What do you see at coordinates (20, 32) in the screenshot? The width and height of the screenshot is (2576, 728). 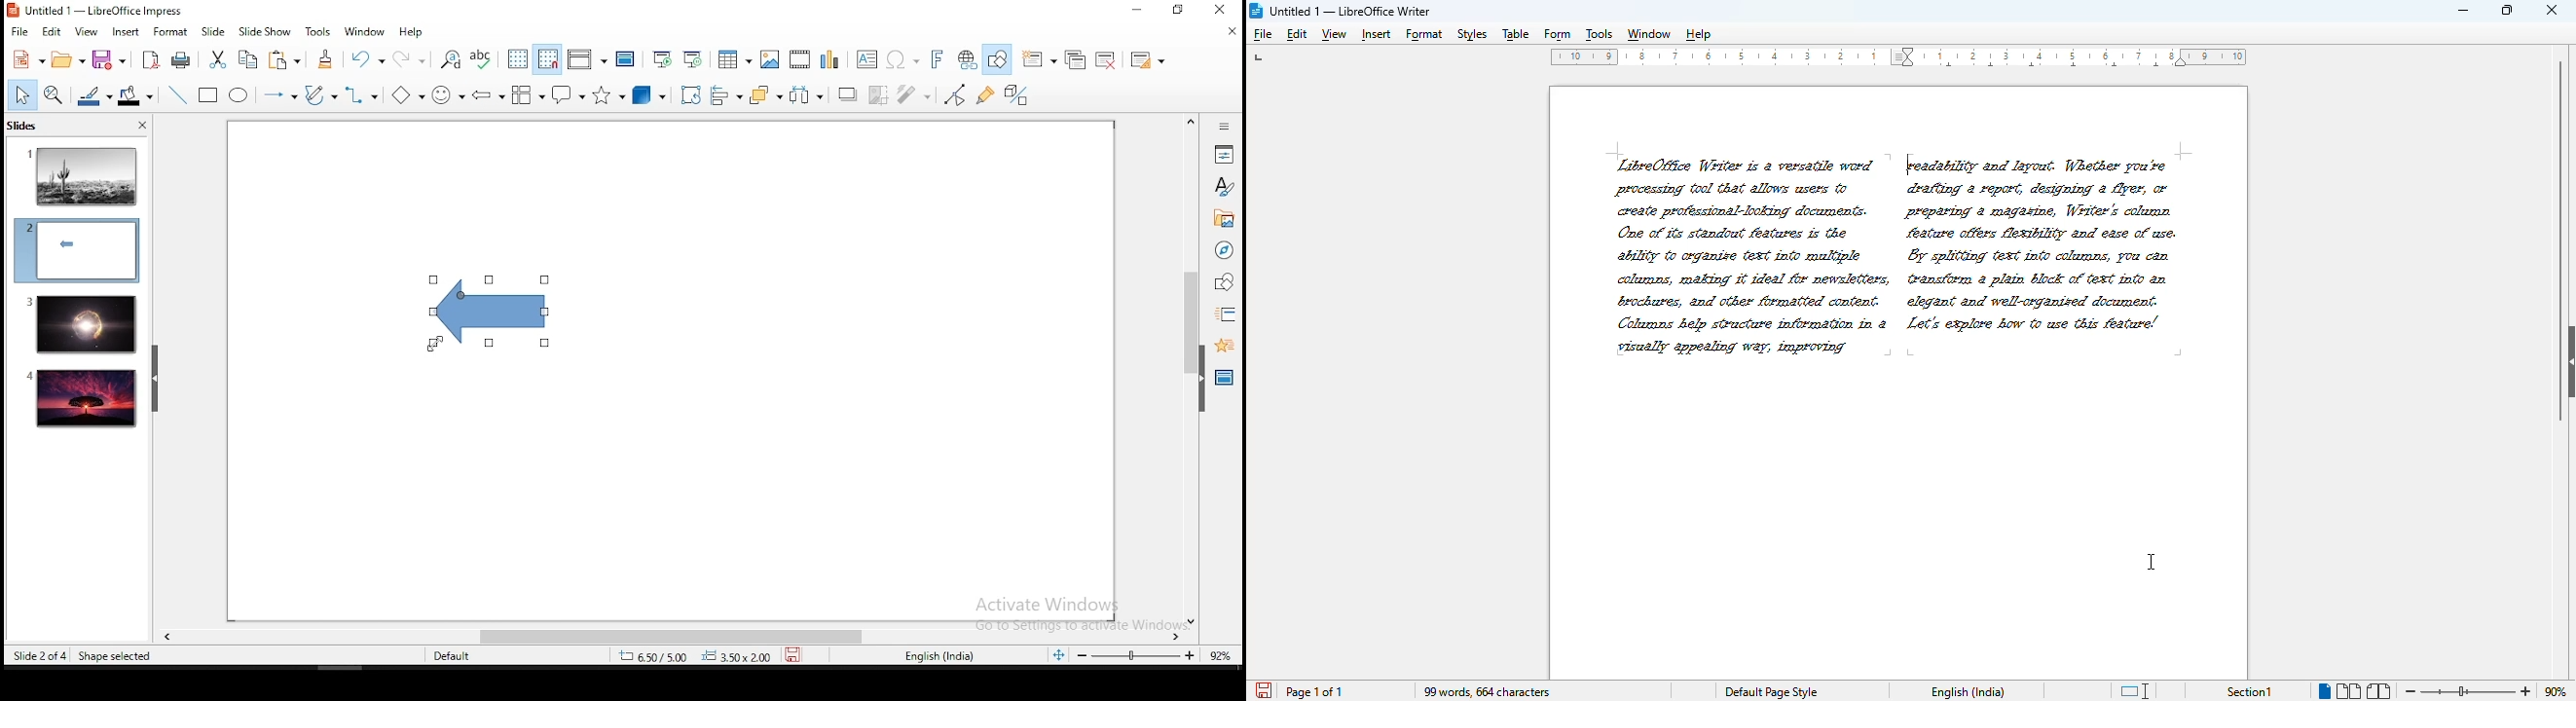 I see `file` at bounding box center [20, 32].